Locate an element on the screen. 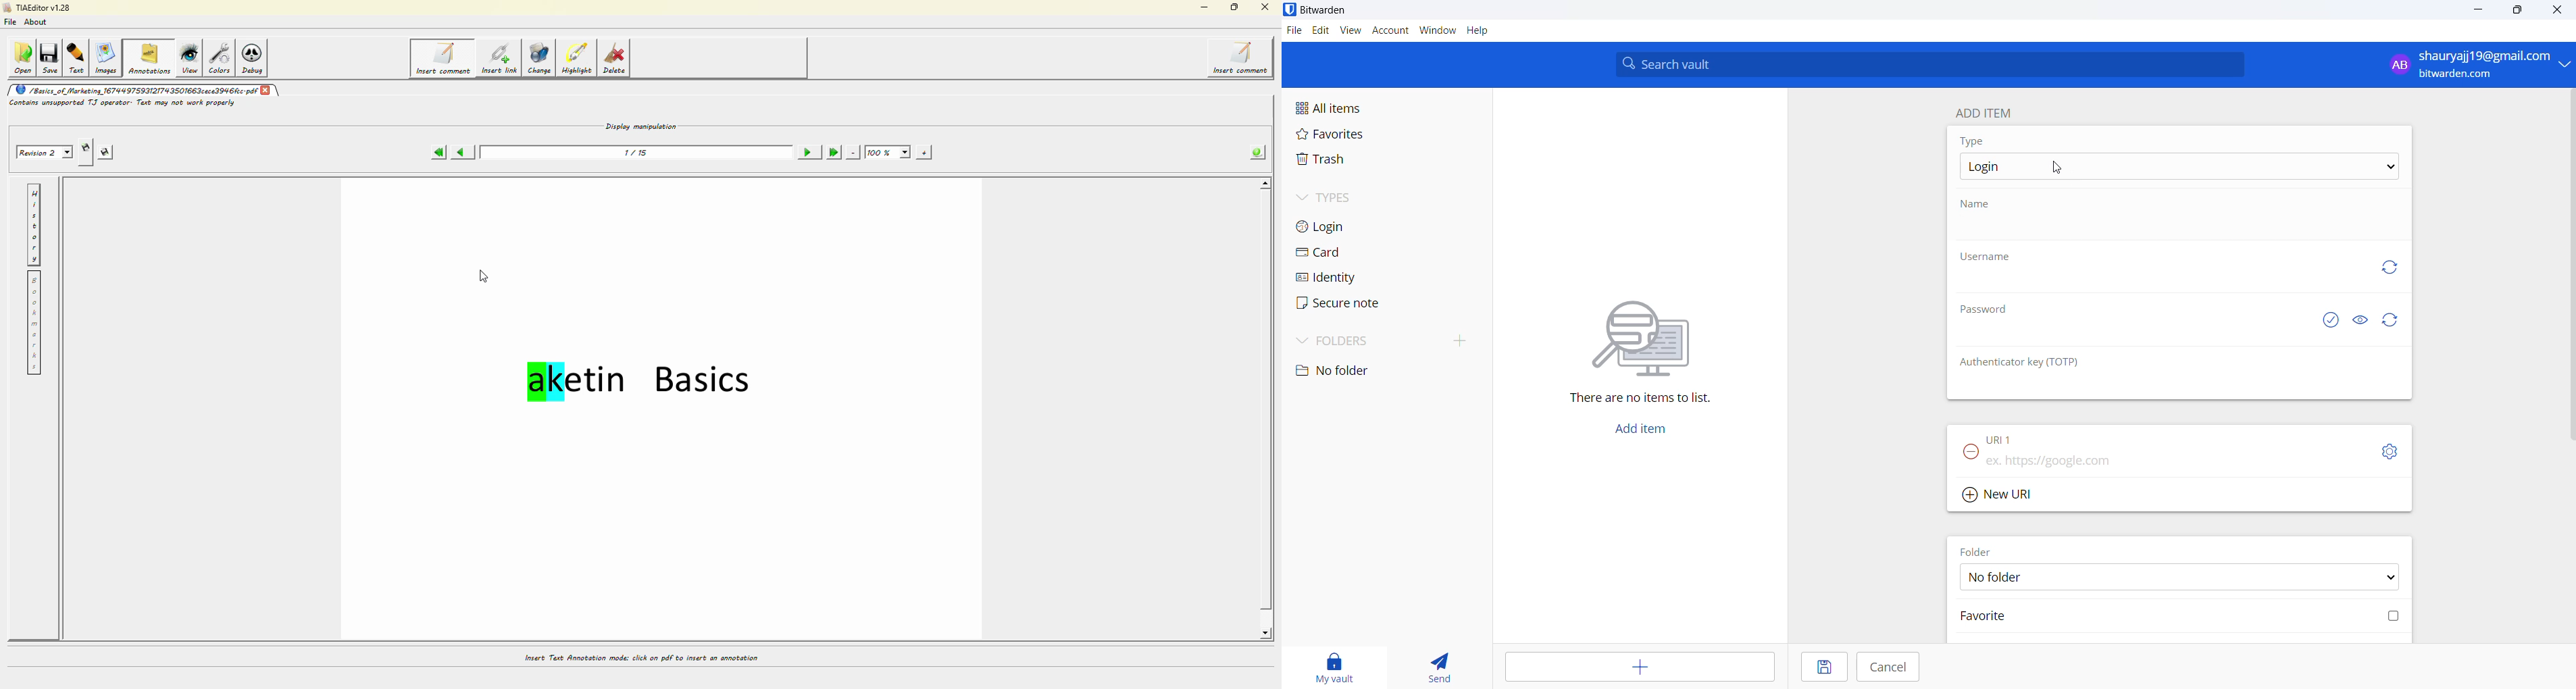 The height and width of the screenshot is (700, 2576). folders is located at coordinates (1387, 343).